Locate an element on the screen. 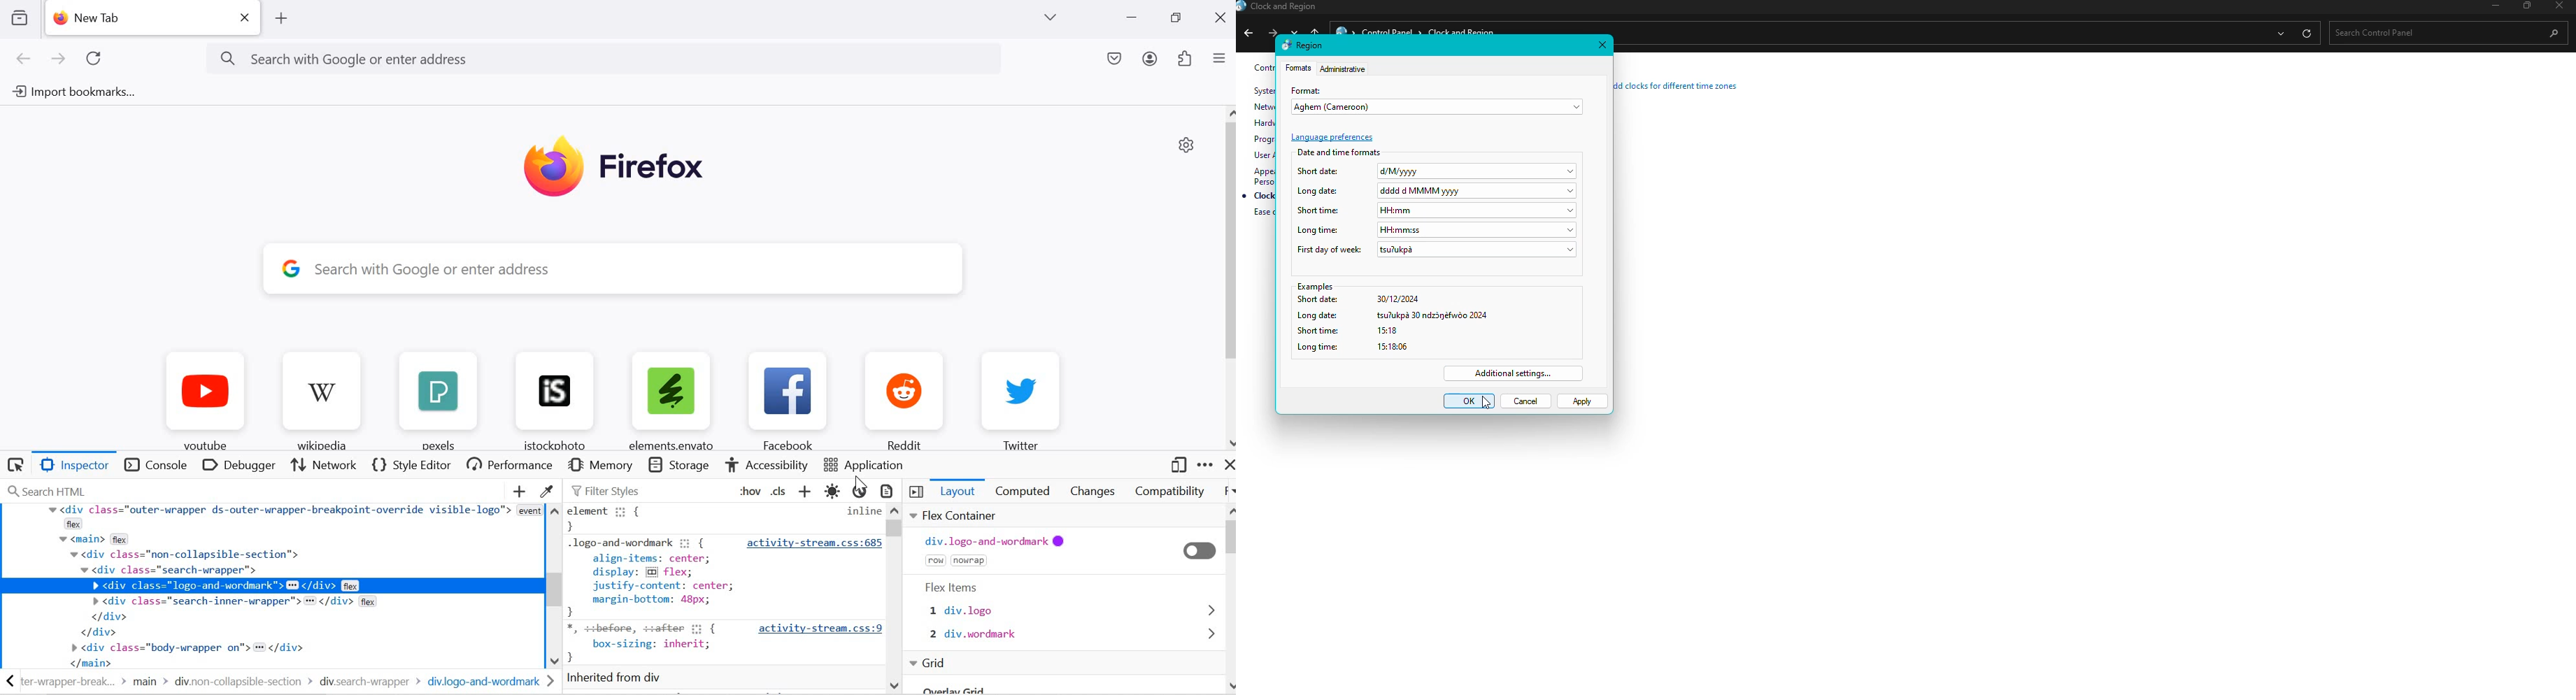 This screenshot has height=700, width=2576. storage is located at coordinates (682, 465).